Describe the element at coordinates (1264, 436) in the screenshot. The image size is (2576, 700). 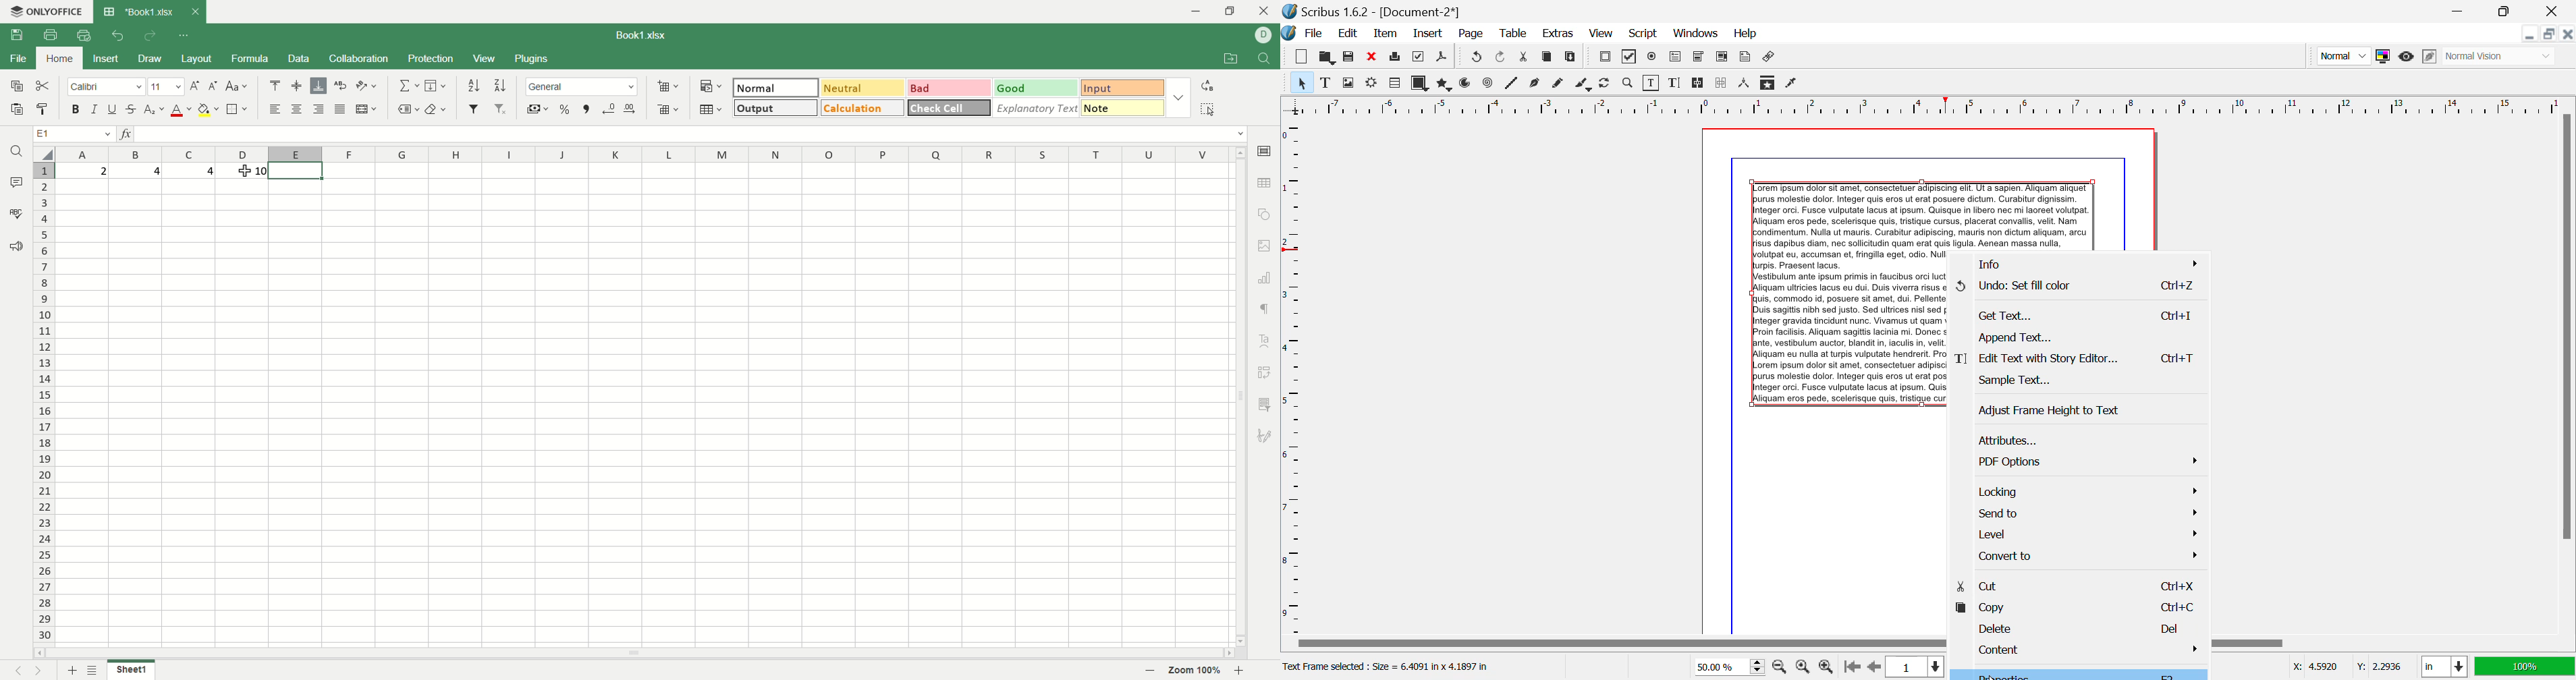
I see `signature settings` at that location.